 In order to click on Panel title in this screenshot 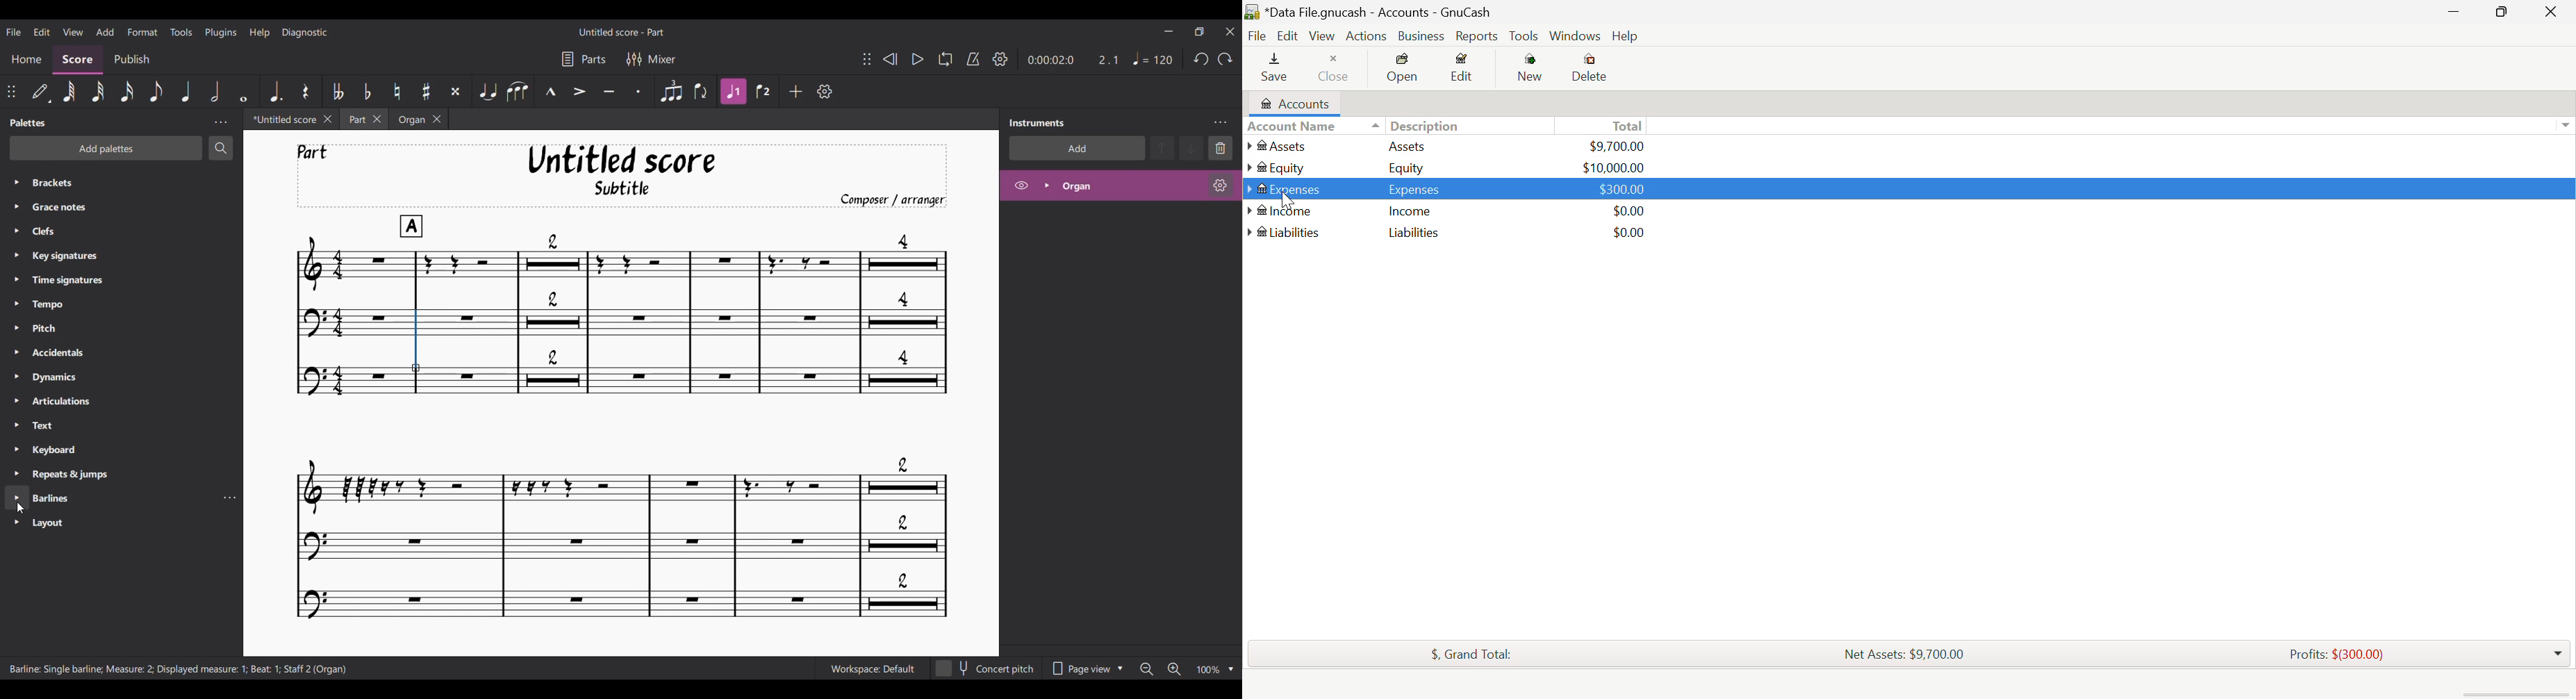, I will do `click(28, 122)`.